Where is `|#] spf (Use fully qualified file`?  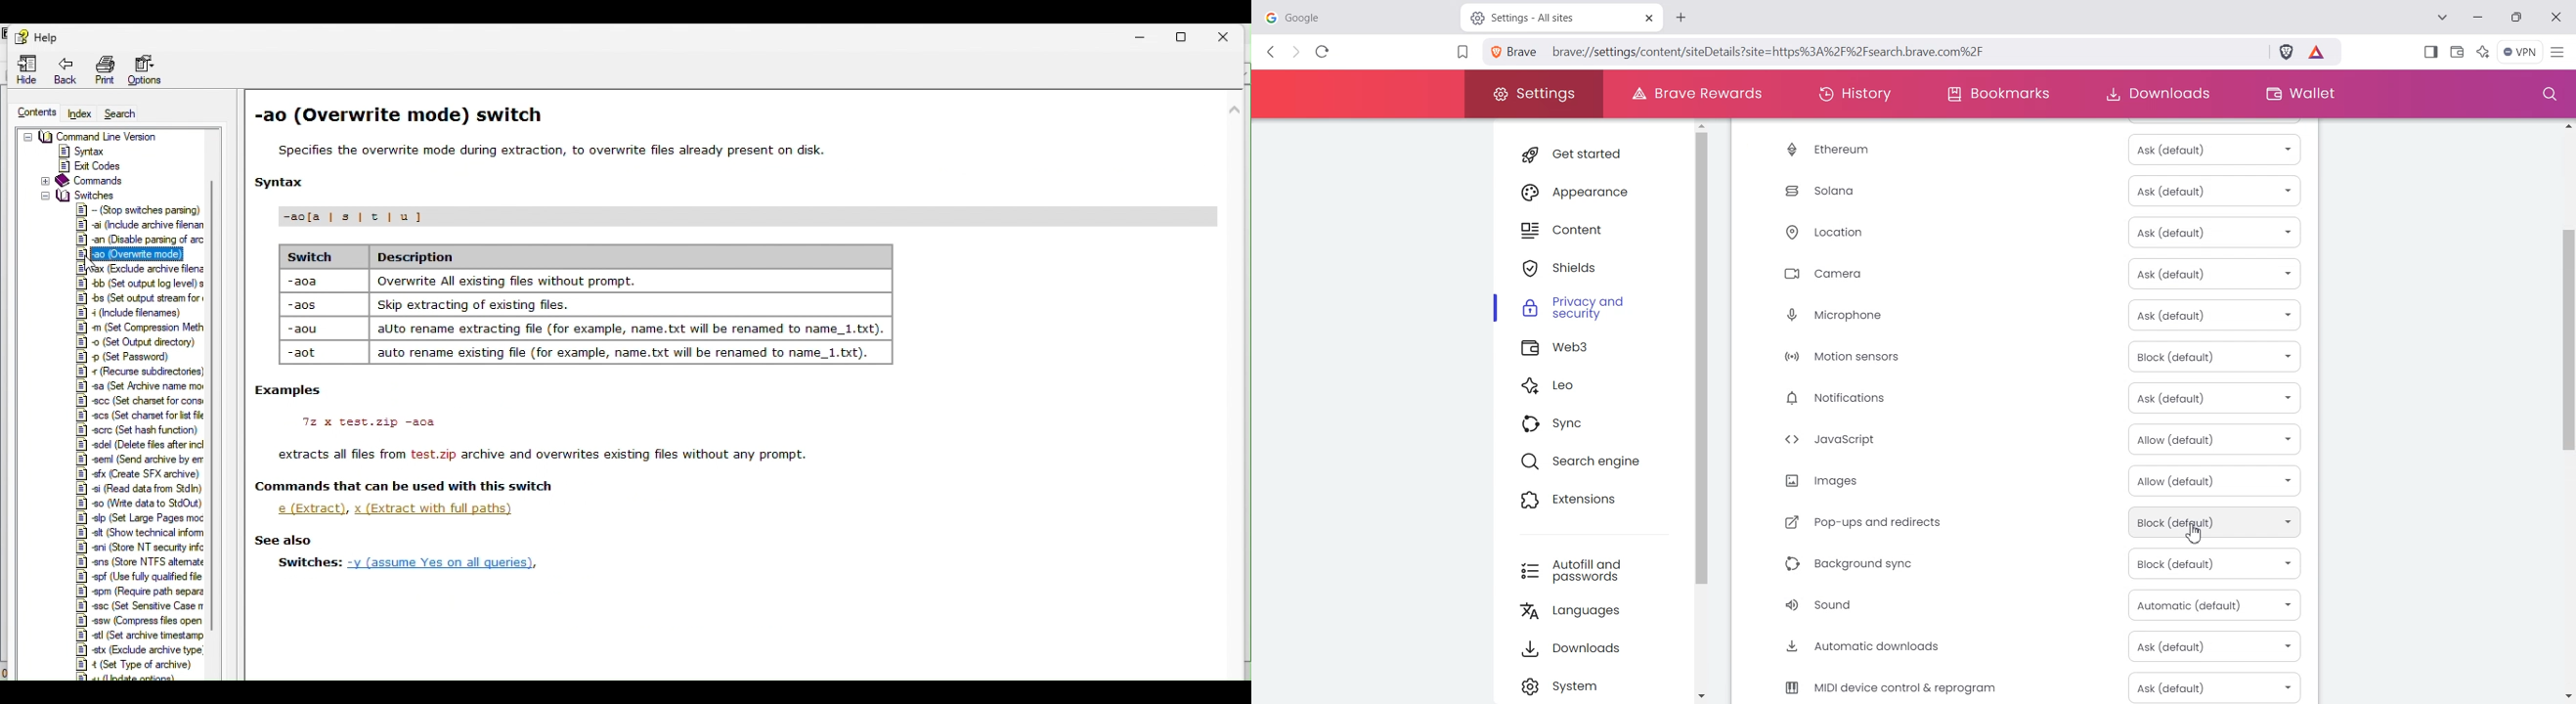 |#] spf (Use fully qualified file is located at coordinates (140, 576).